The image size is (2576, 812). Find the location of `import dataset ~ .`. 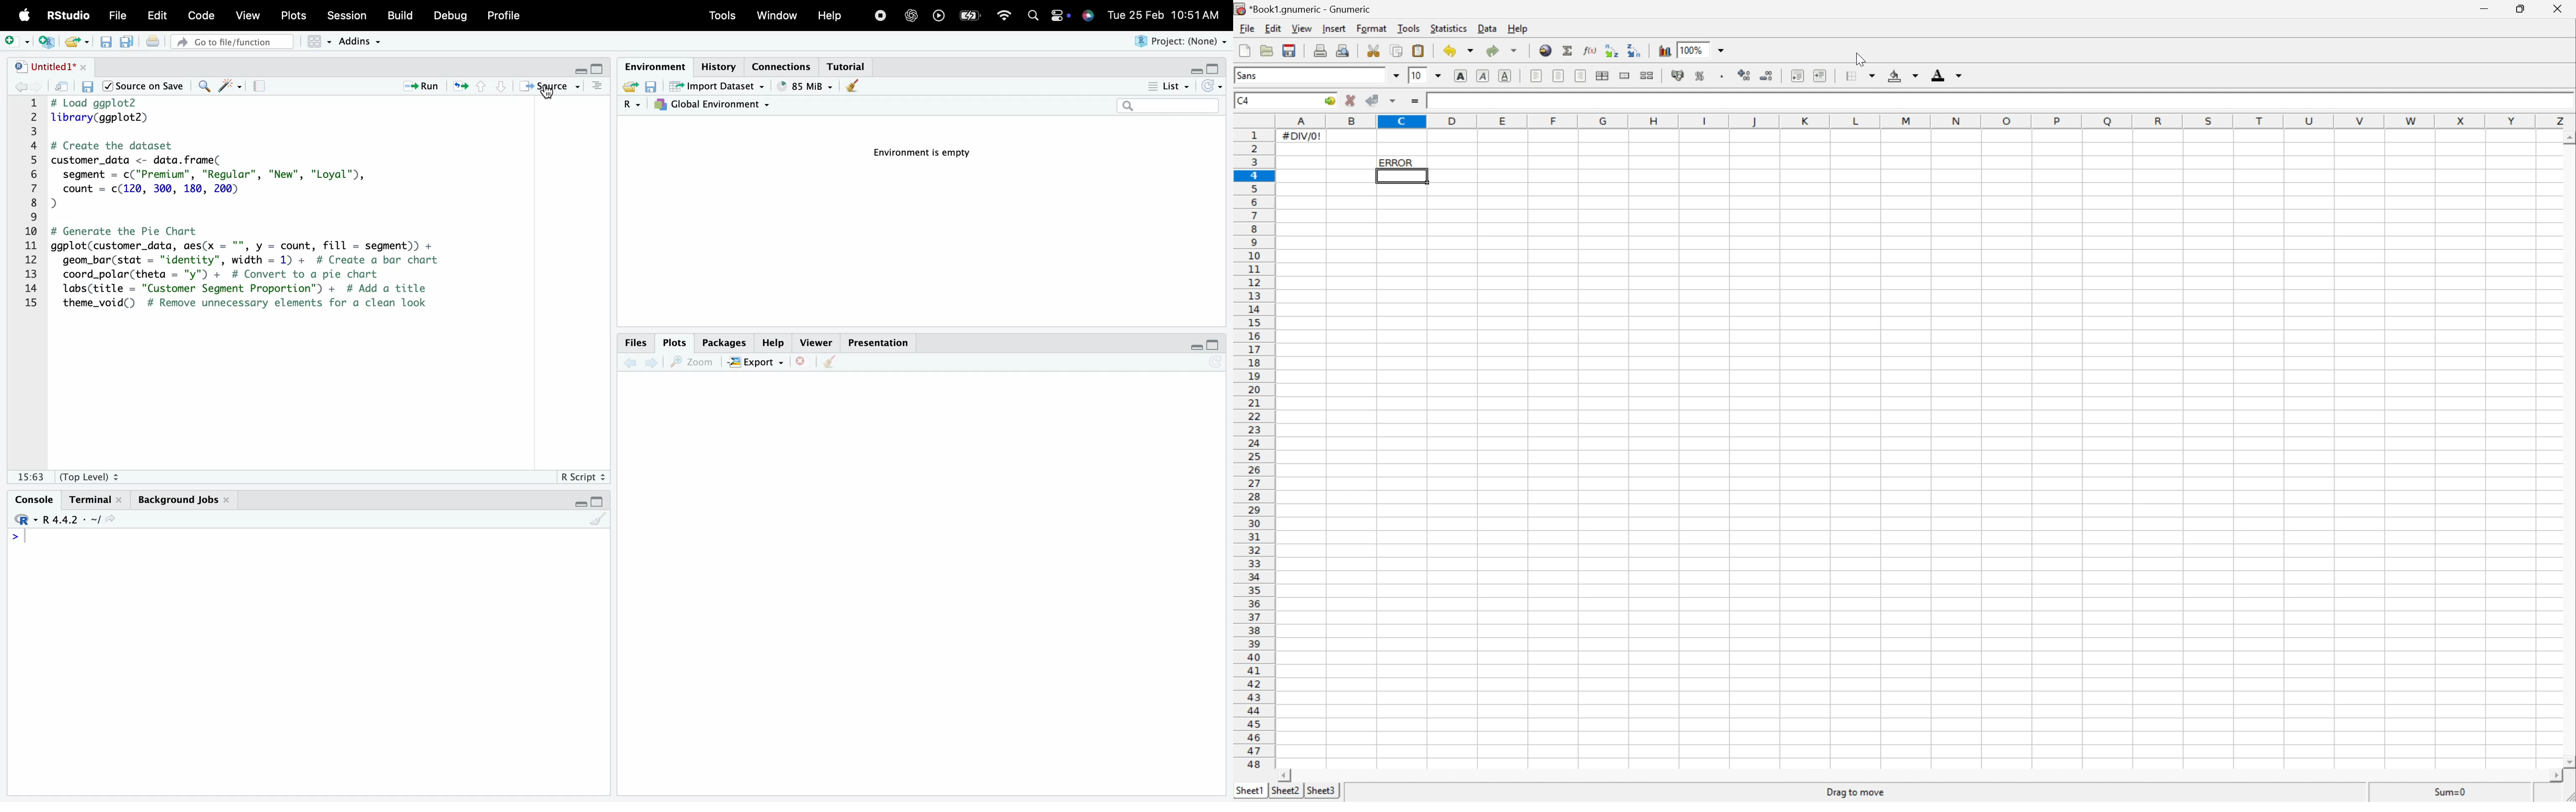

import dataset ~ . is located at coordinates (721, 85).